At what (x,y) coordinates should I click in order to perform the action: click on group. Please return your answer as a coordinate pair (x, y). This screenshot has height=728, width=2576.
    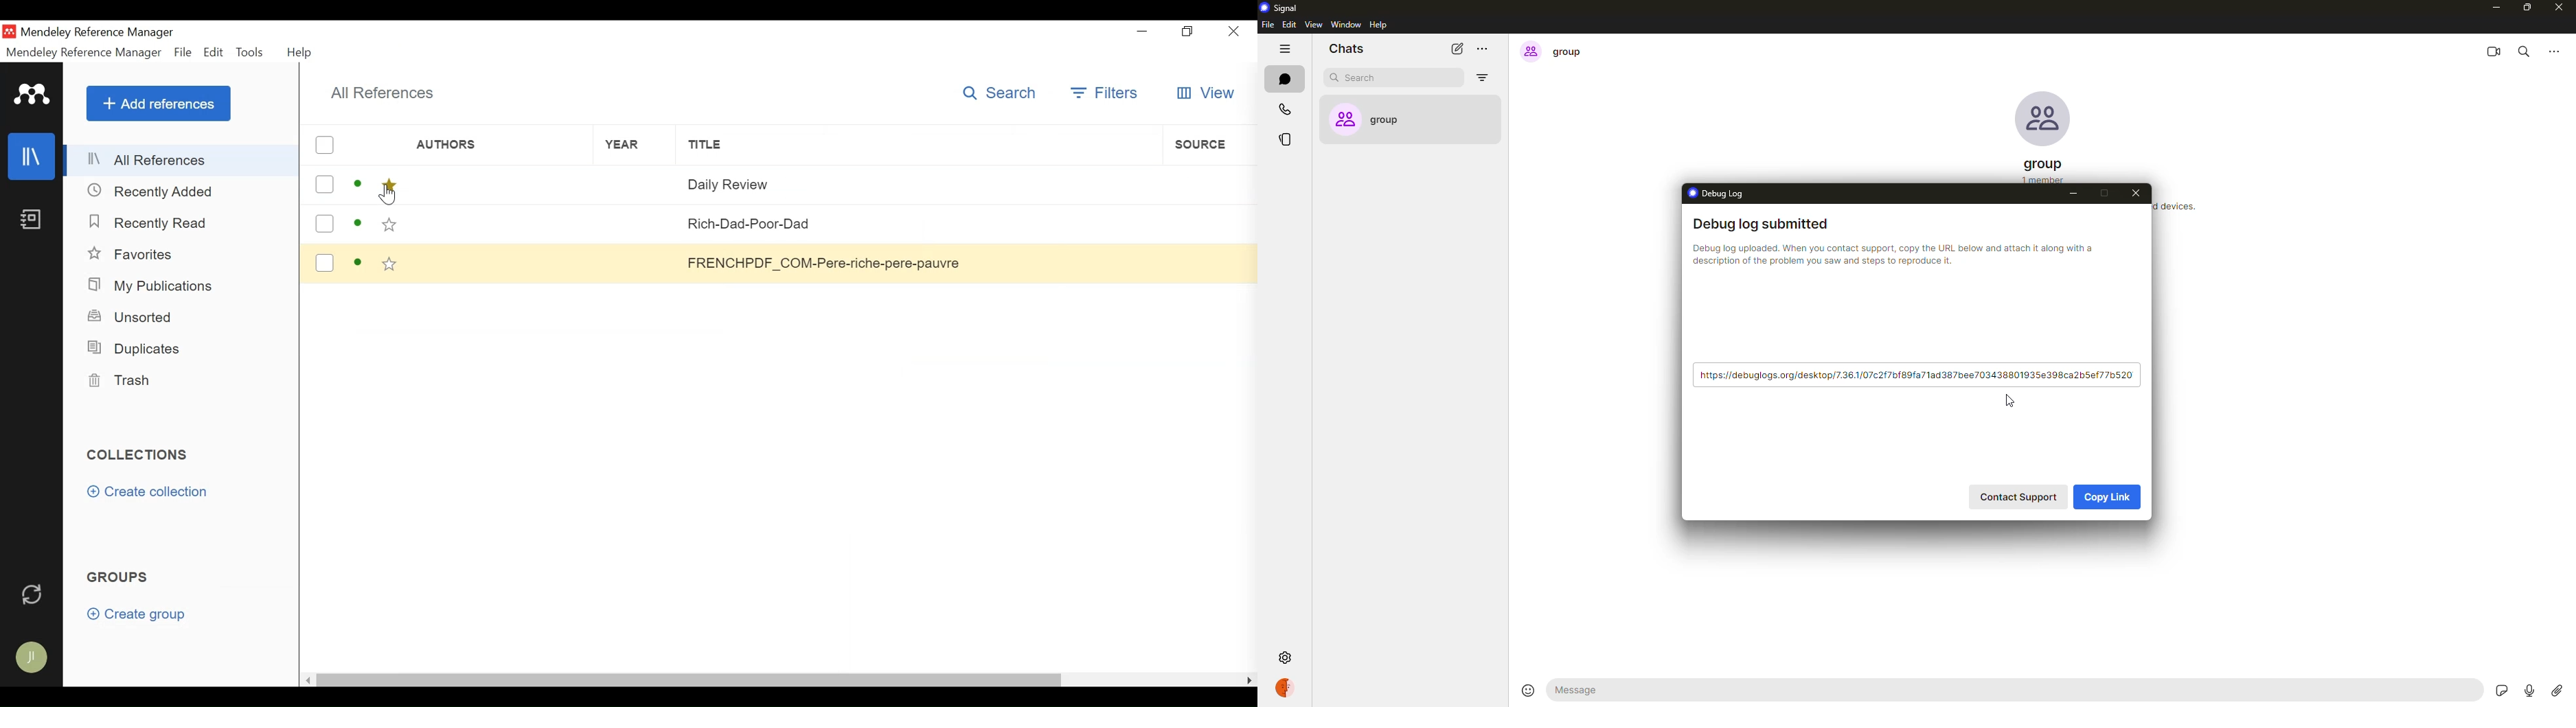
    Looking at the image, I should click on (1553, 52).